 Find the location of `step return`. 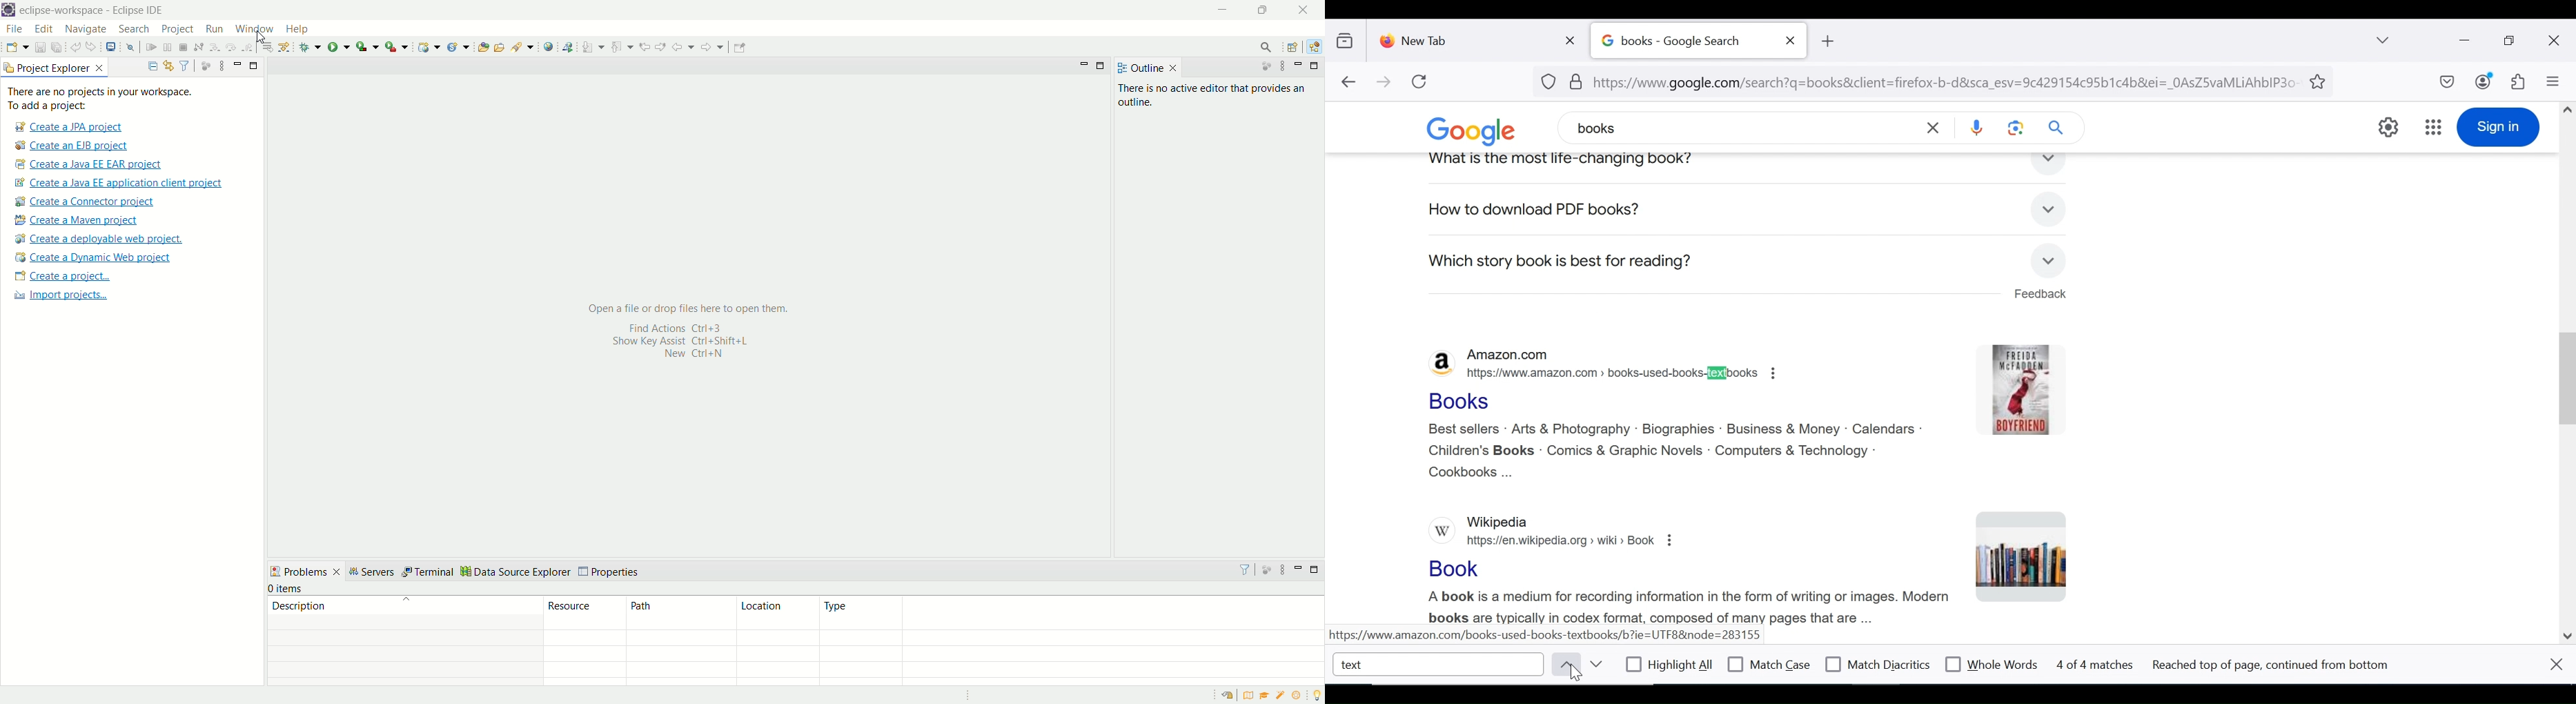

step return is located at coordinates (250, 46).